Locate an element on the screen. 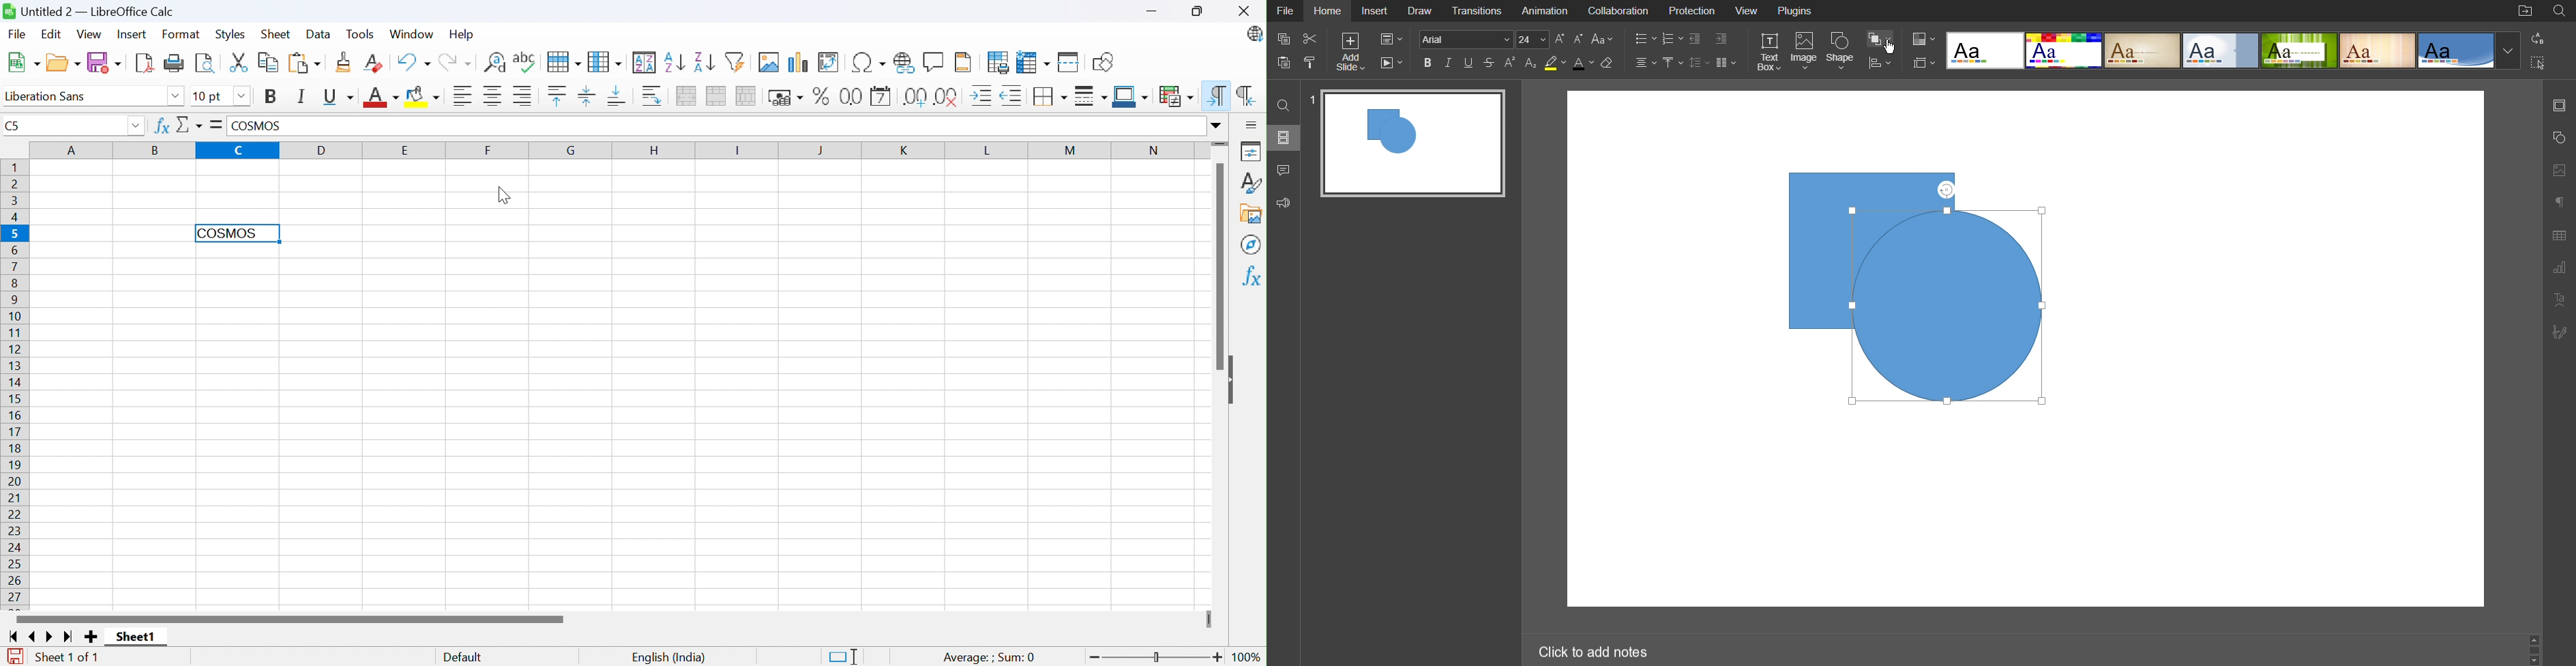  Sheet1 is located at coordinates (135, 638).